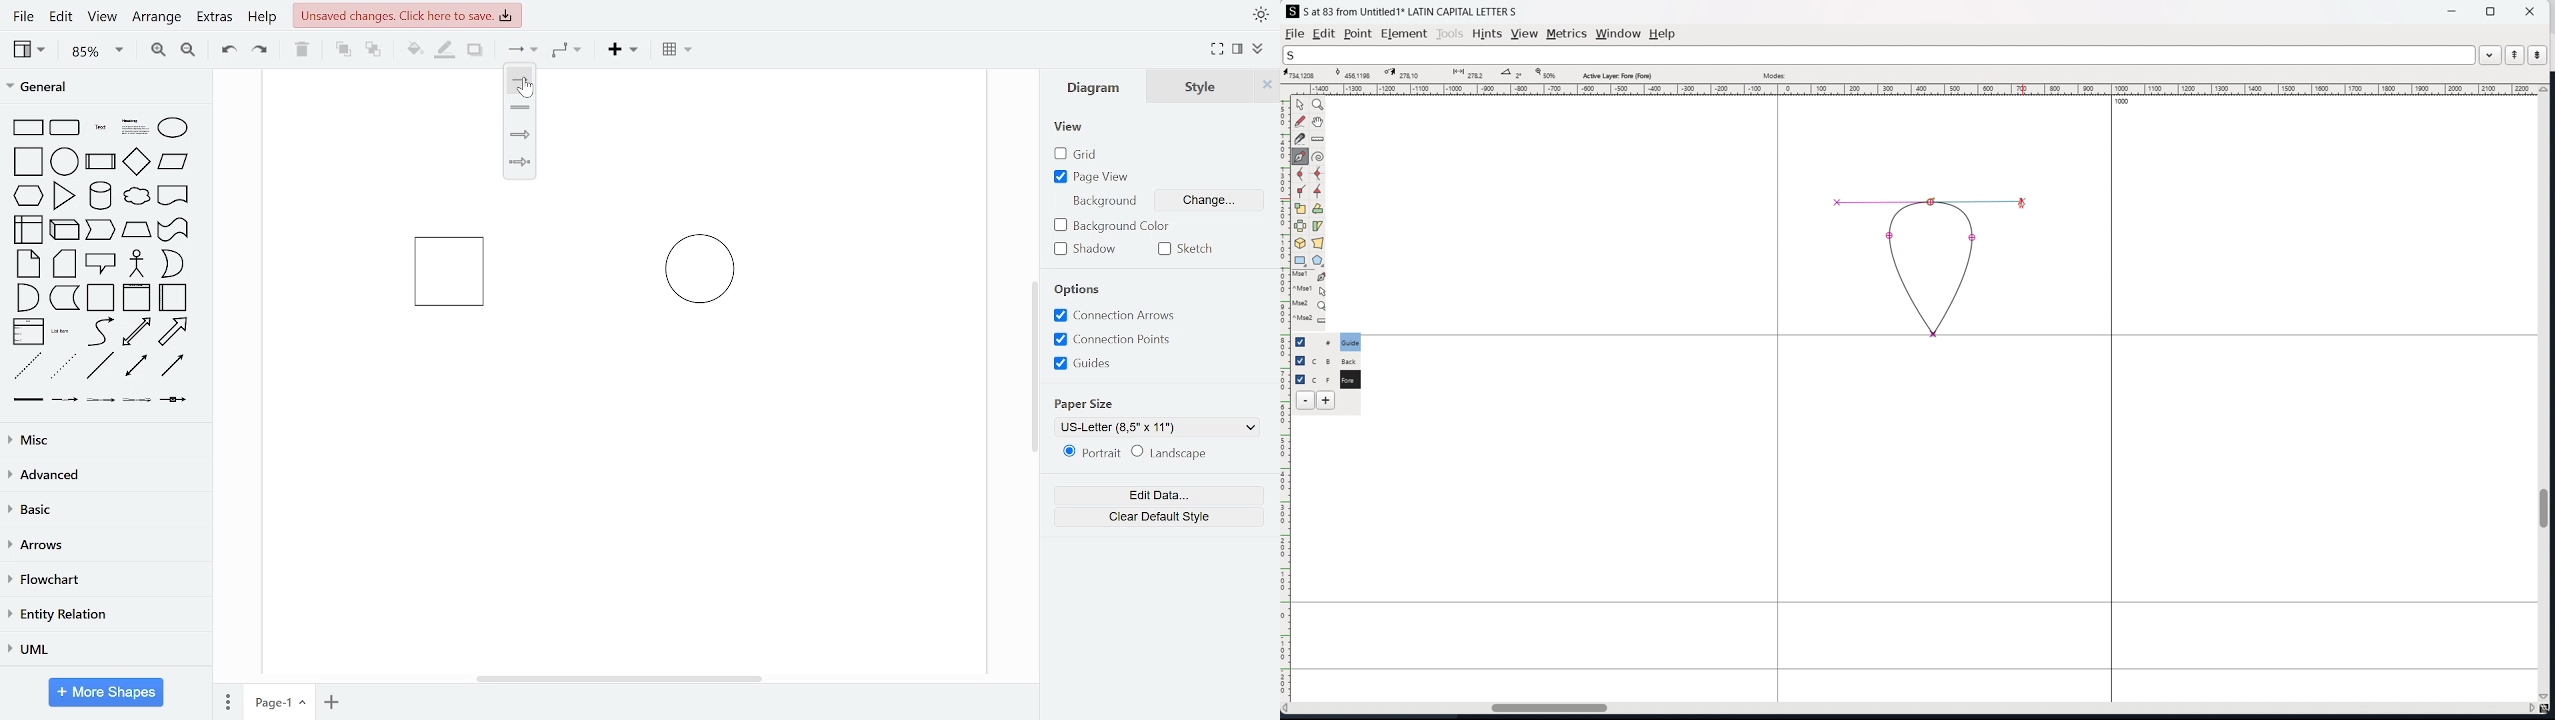 The height and width of the screenshot is (728, 2576). I want to click on data storage, so click(65, 297).